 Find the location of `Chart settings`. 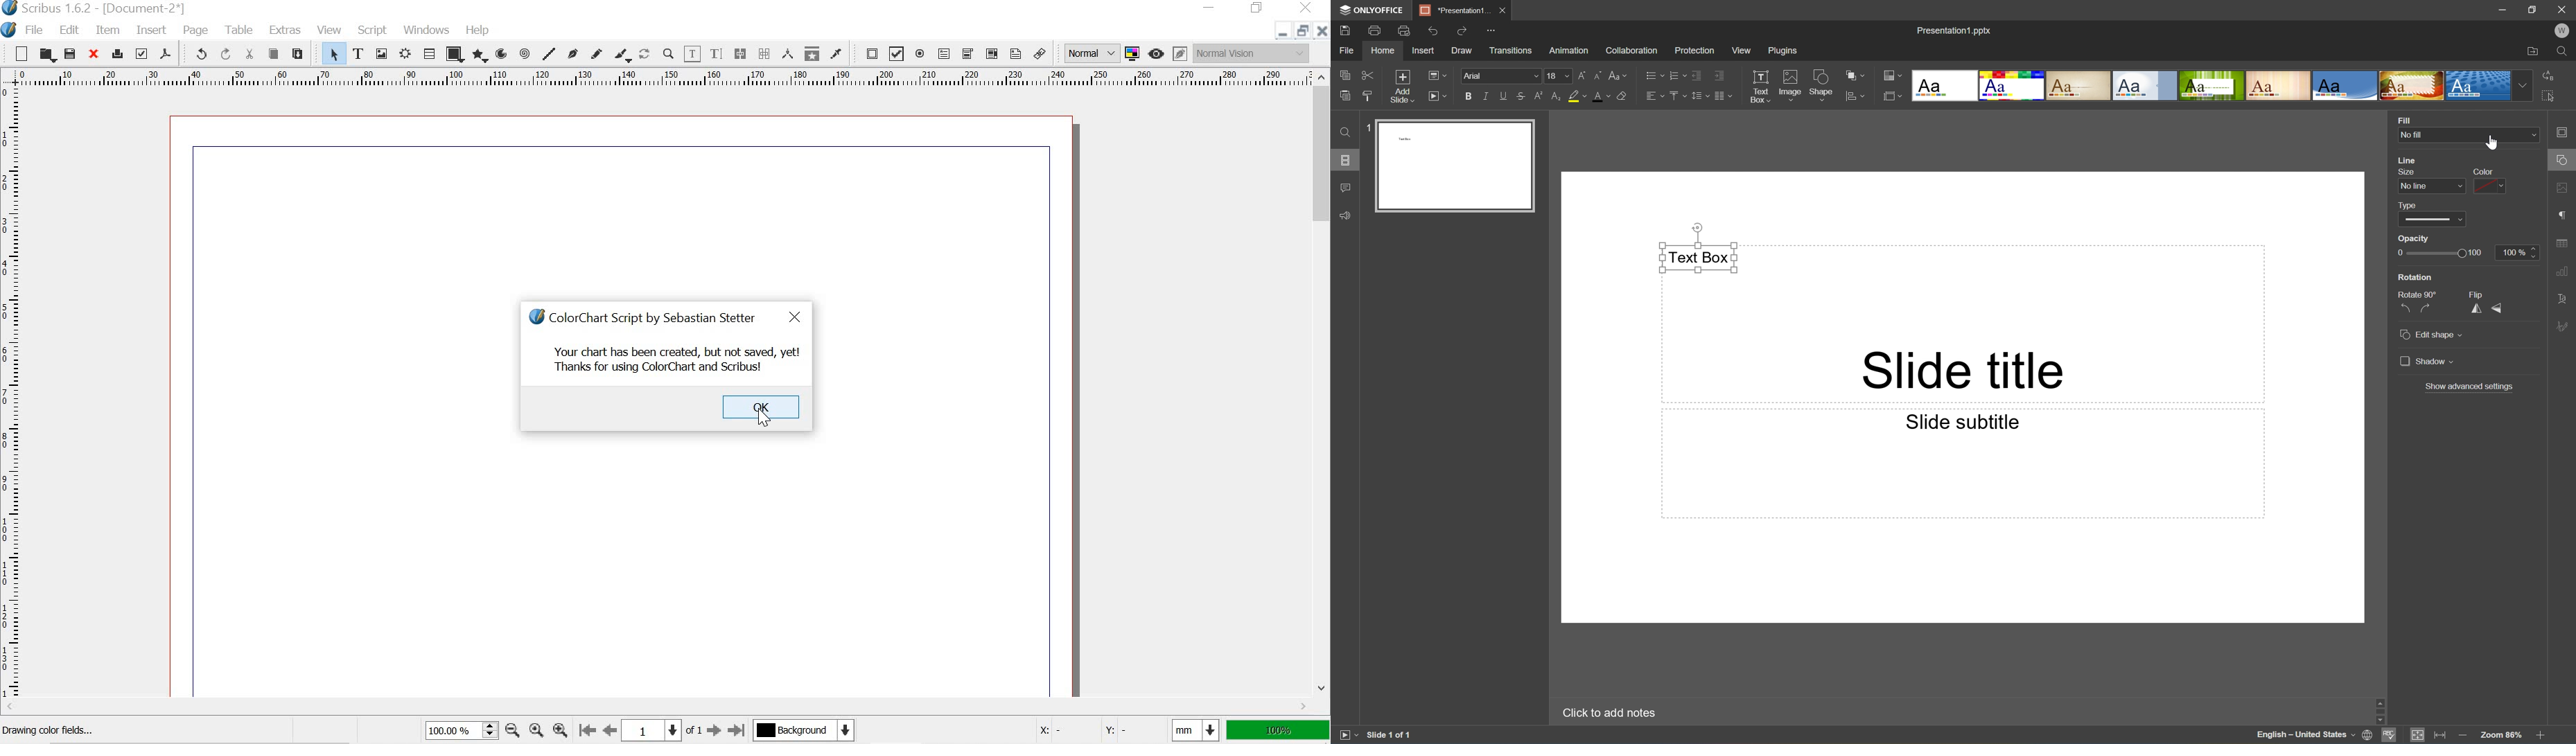

Chart settings is located at coordinates (2566, 275).